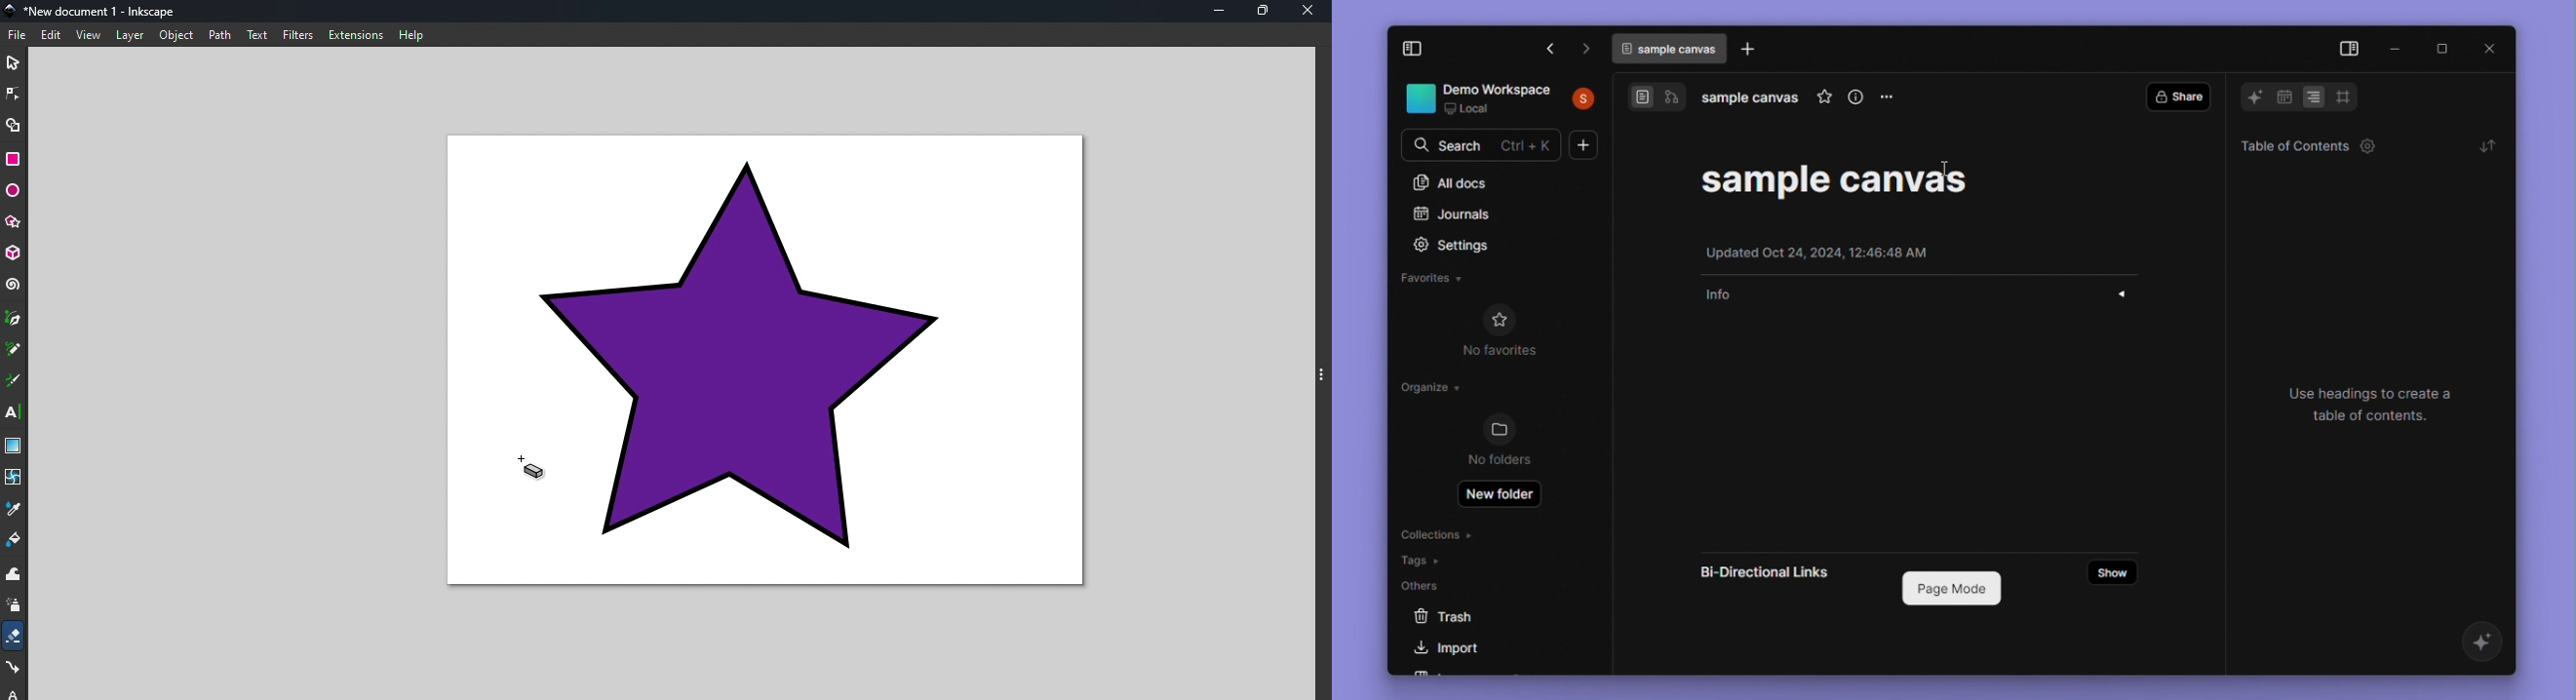 This screenshot has width=2576, height=700. What do you see at coordinates (223, 35) in the screenshot?
I see `path` at bounding box center [223, 35].